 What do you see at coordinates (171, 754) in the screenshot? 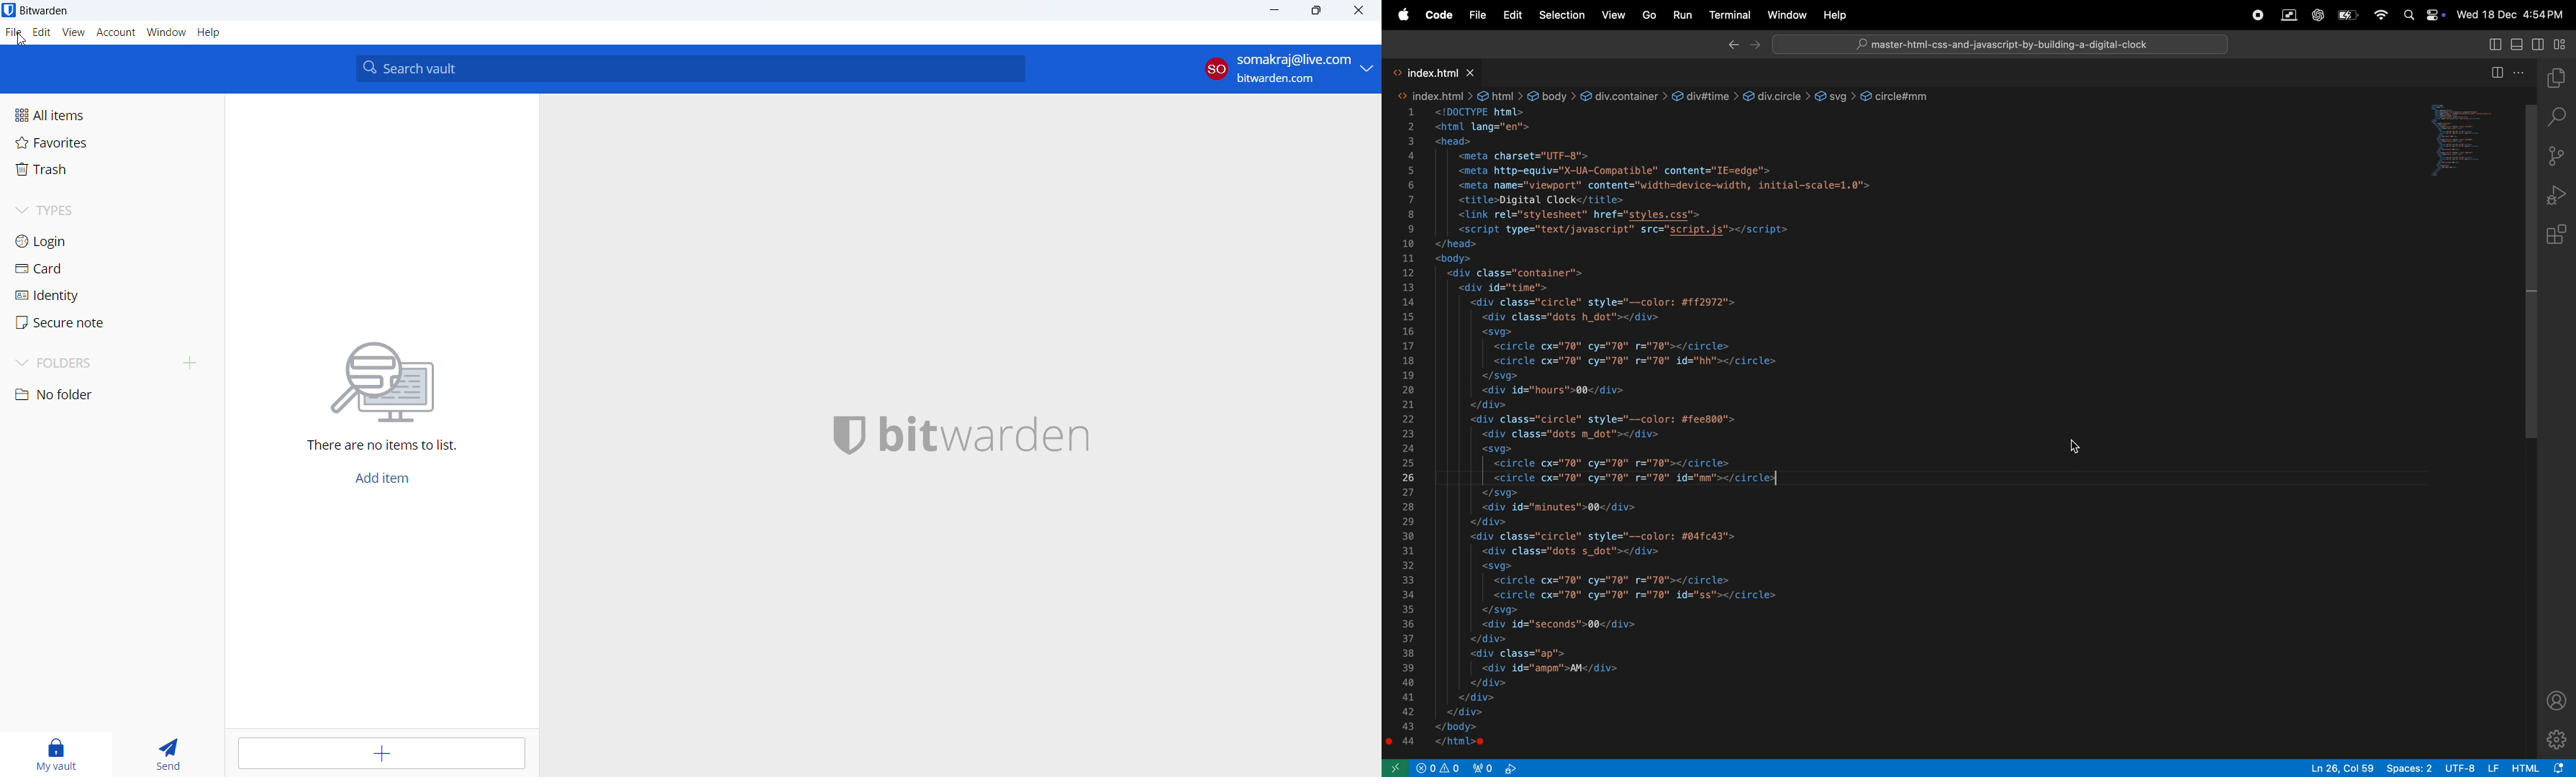
I see `send` at bounding box center [171, 754].